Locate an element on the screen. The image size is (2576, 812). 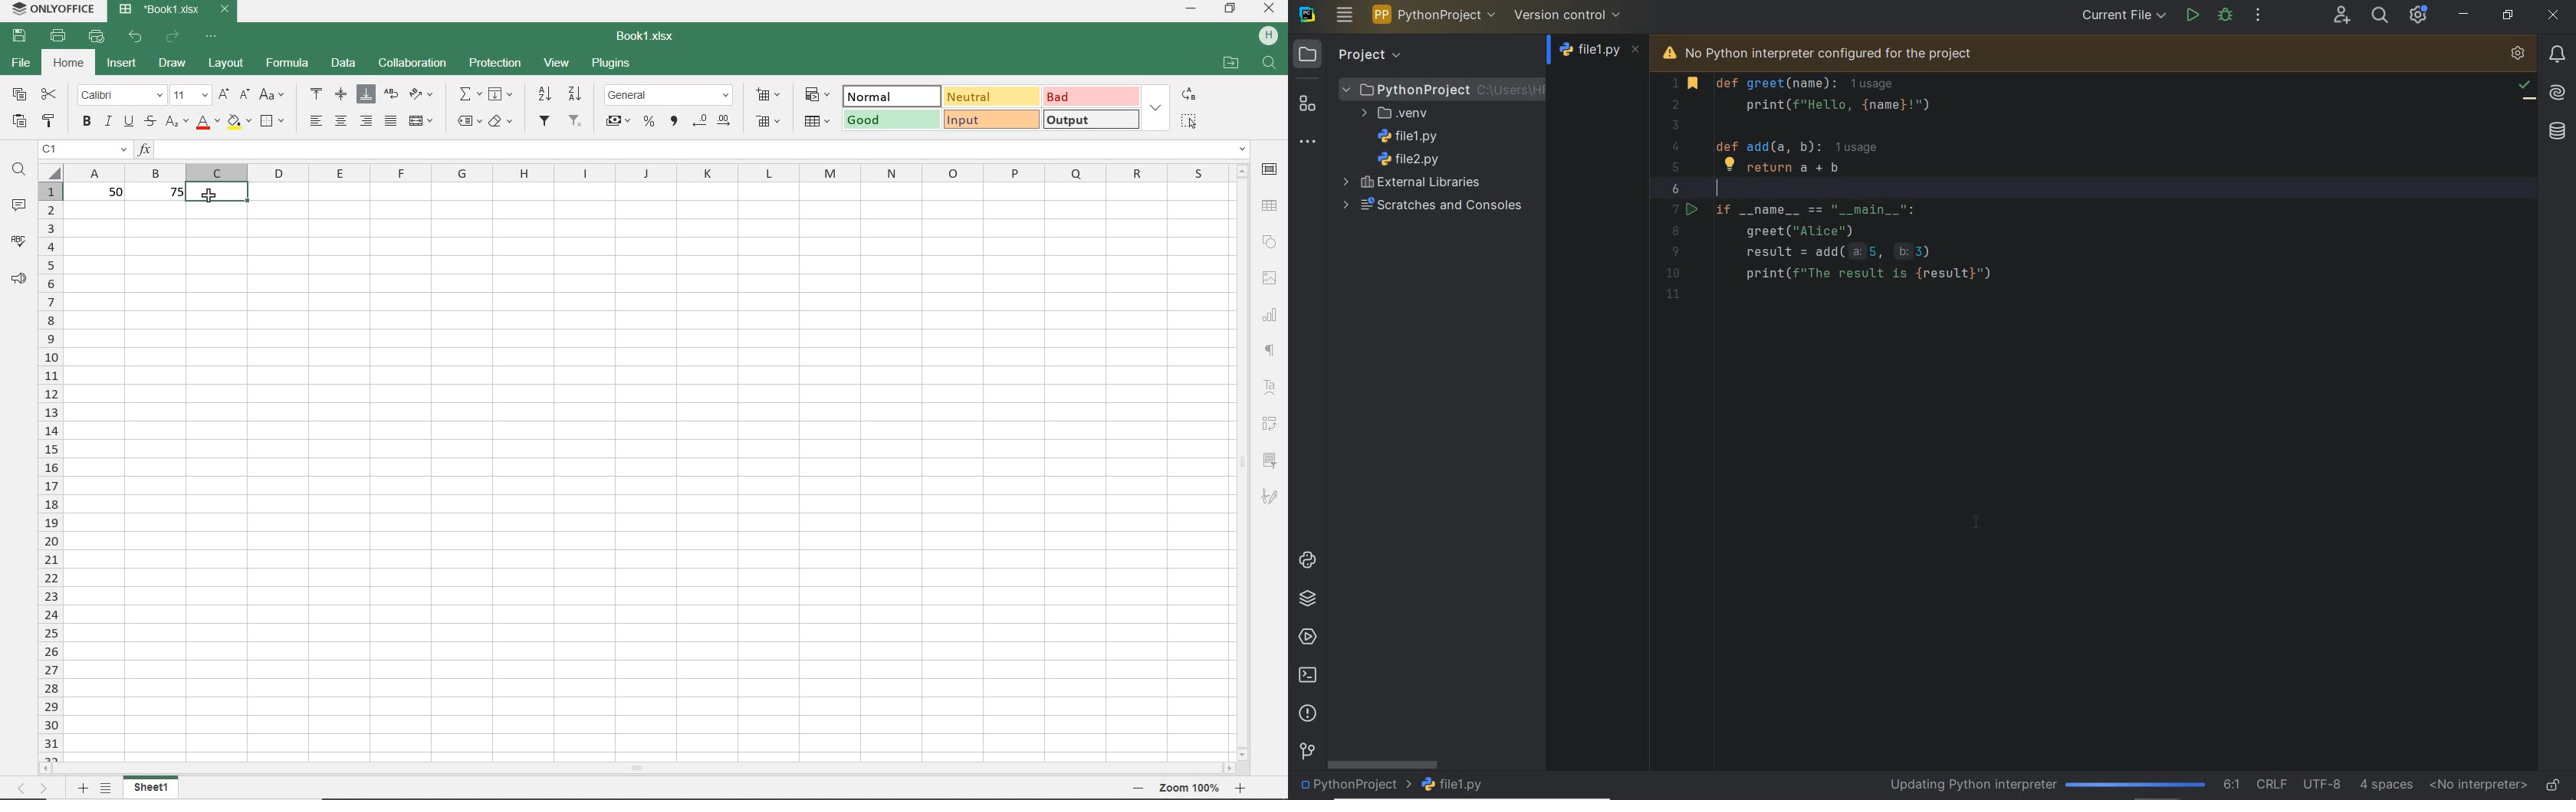
scratches and consoles is located at coordinates (1428, 183).